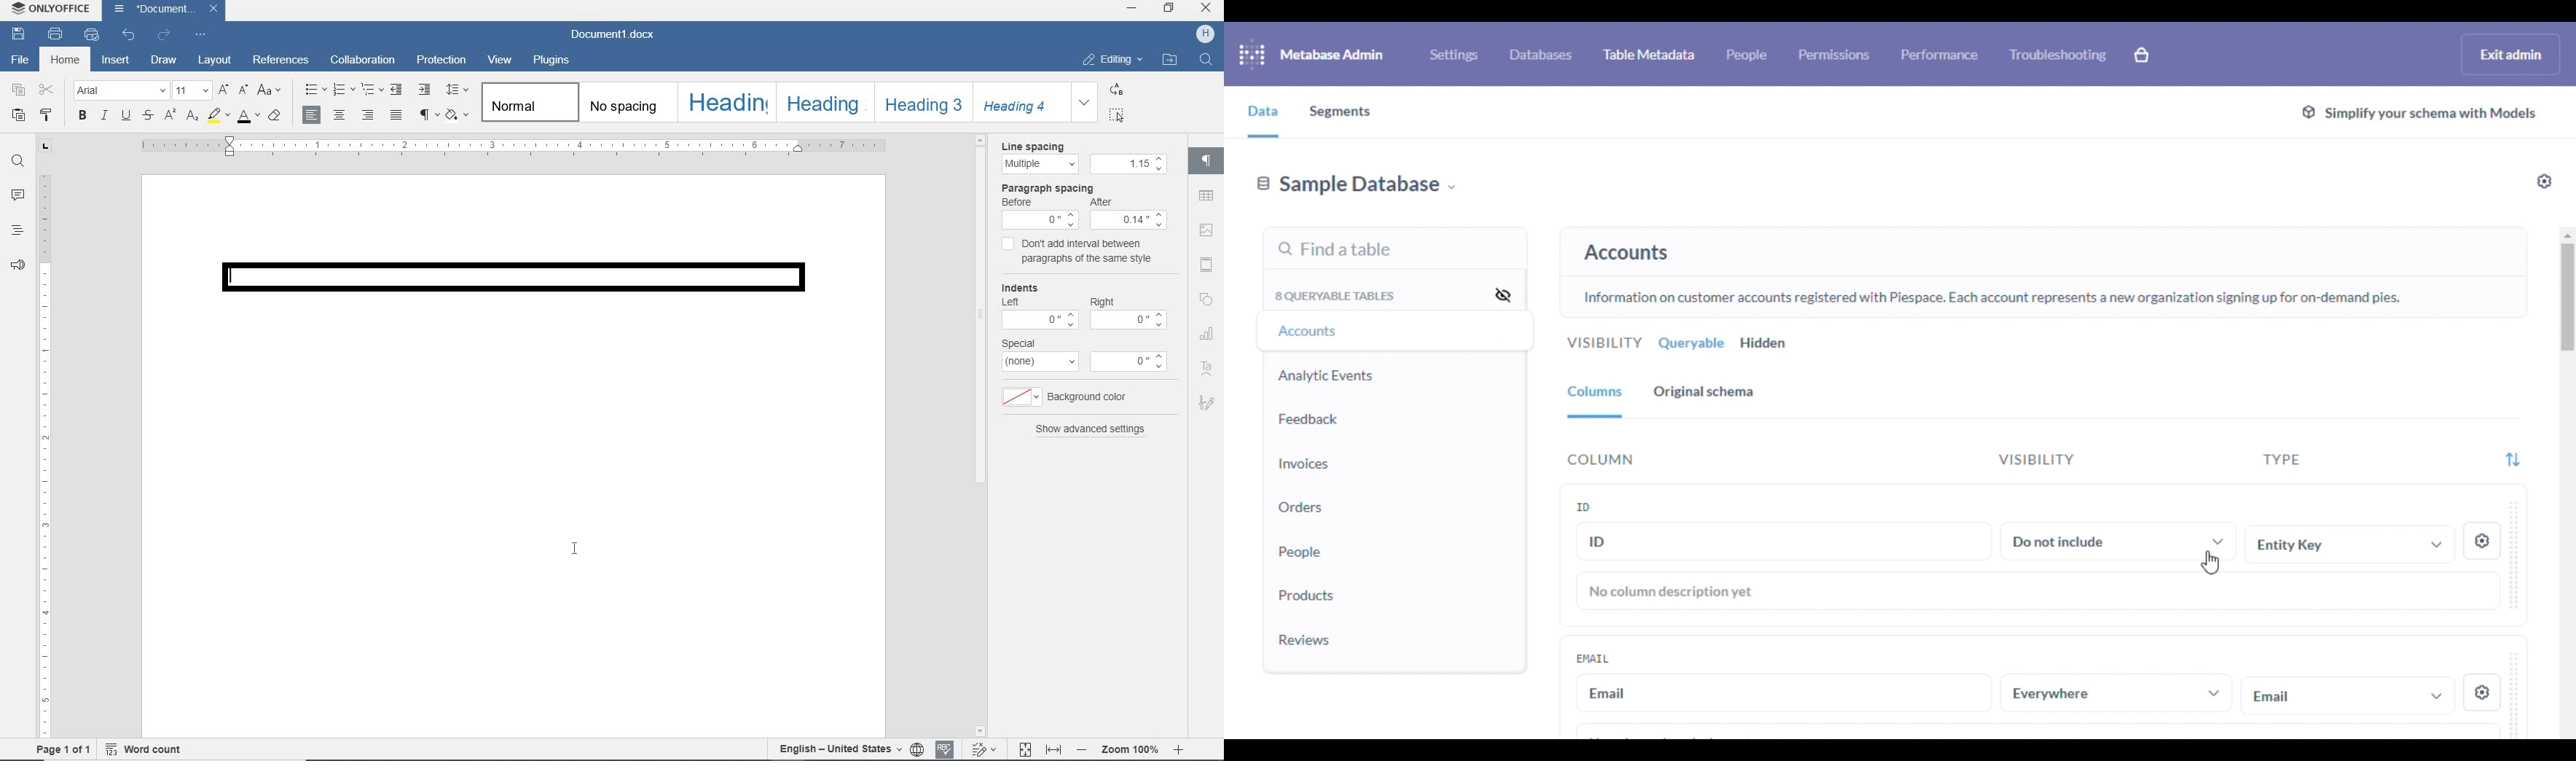  What do you see at coordinates (371, 90) in the screenshot?
I see `multilevel list` at bounding box center [371, 90].